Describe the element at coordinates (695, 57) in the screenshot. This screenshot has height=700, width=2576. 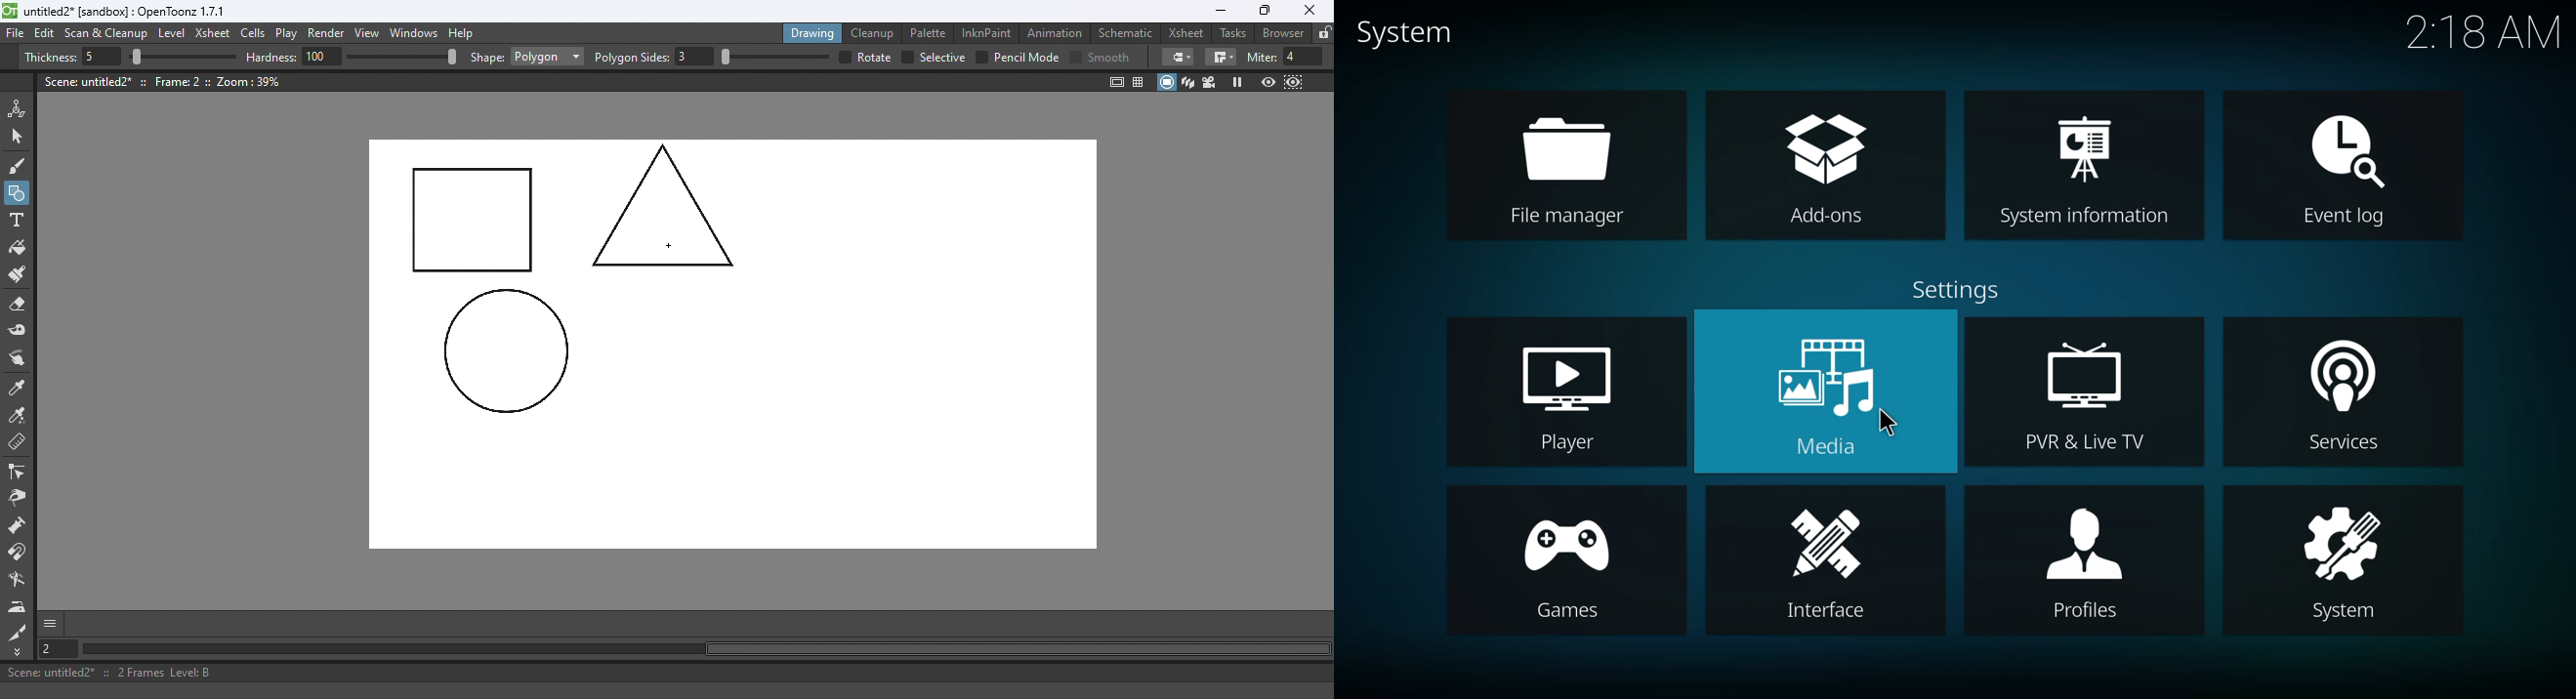
I see `3` at that location.